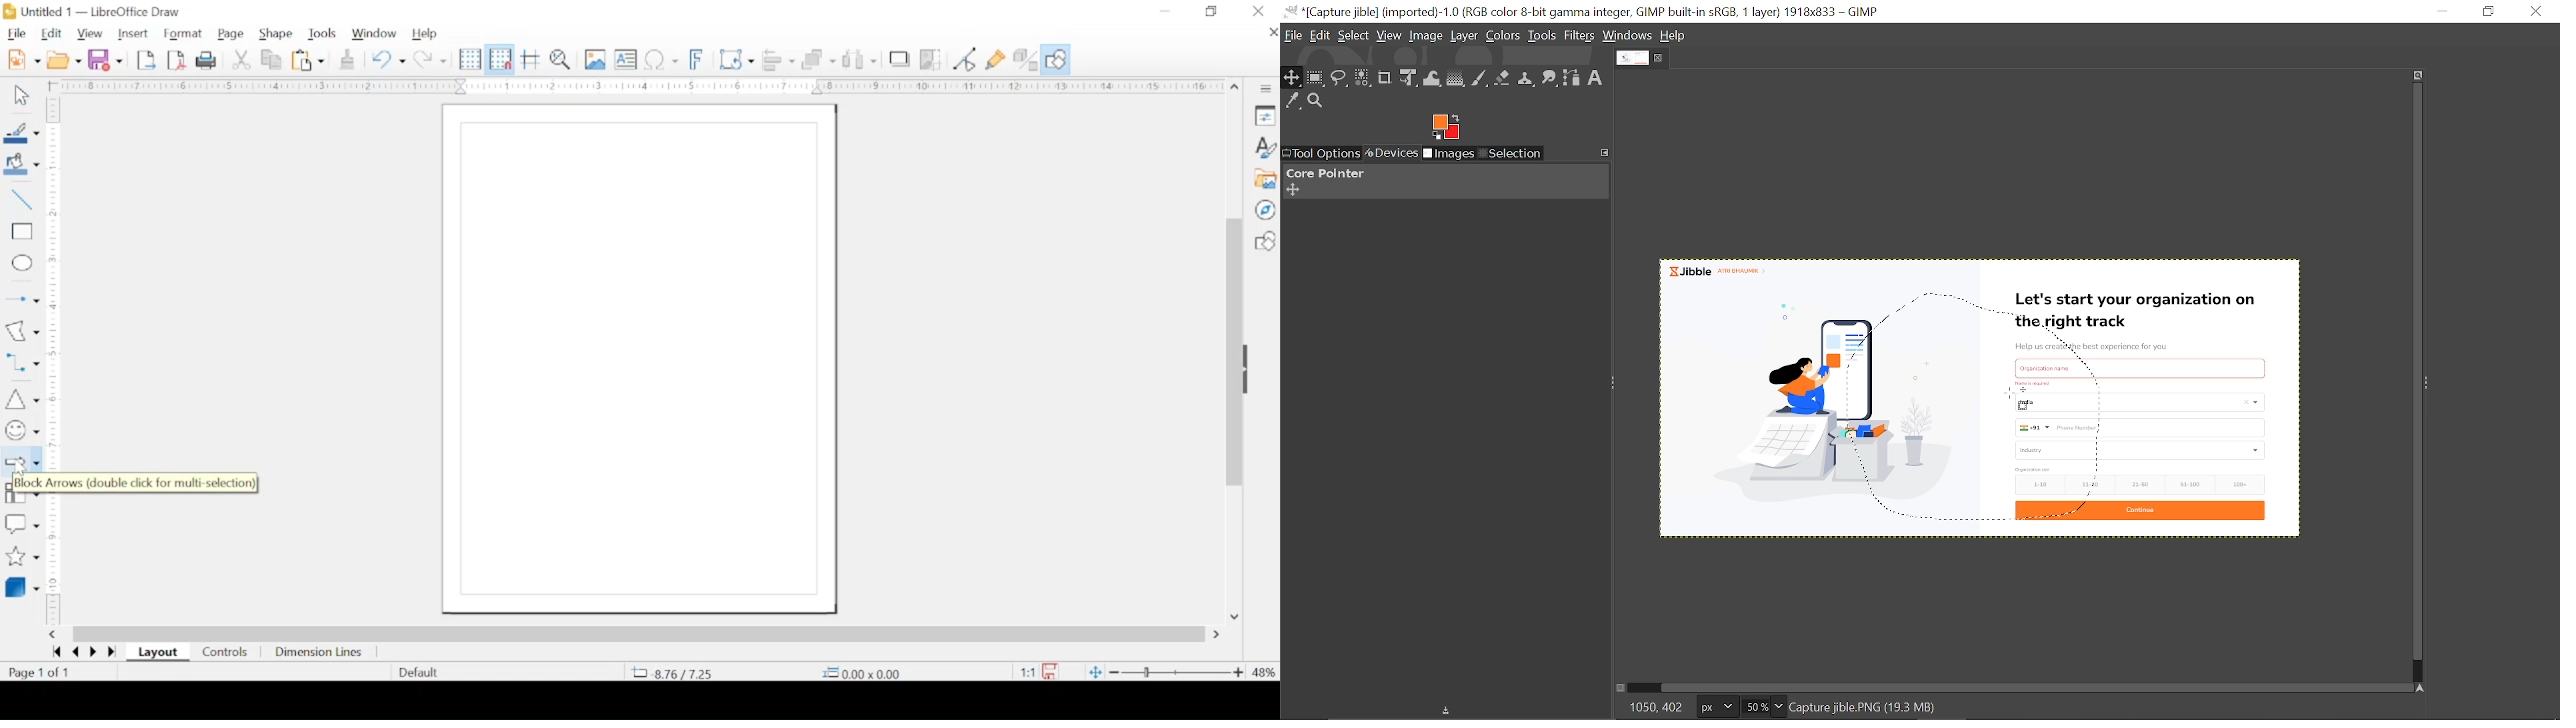  What do you see at coordinates (425, 34) in the screenshot?
I see `help` at bounding box center [425, 34].